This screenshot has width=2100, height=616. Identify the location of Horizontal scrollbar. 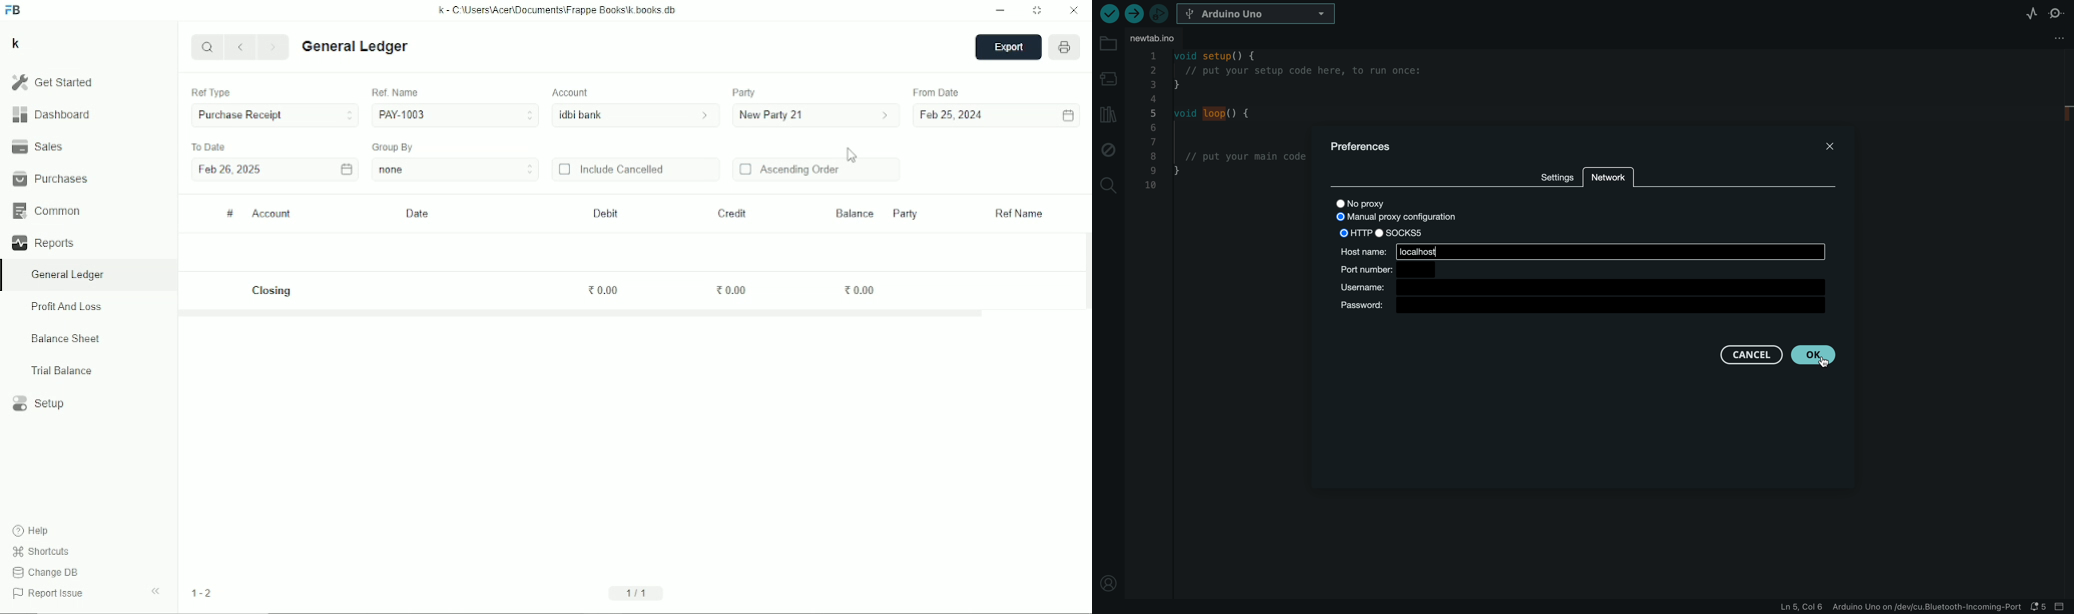
(582, 314).